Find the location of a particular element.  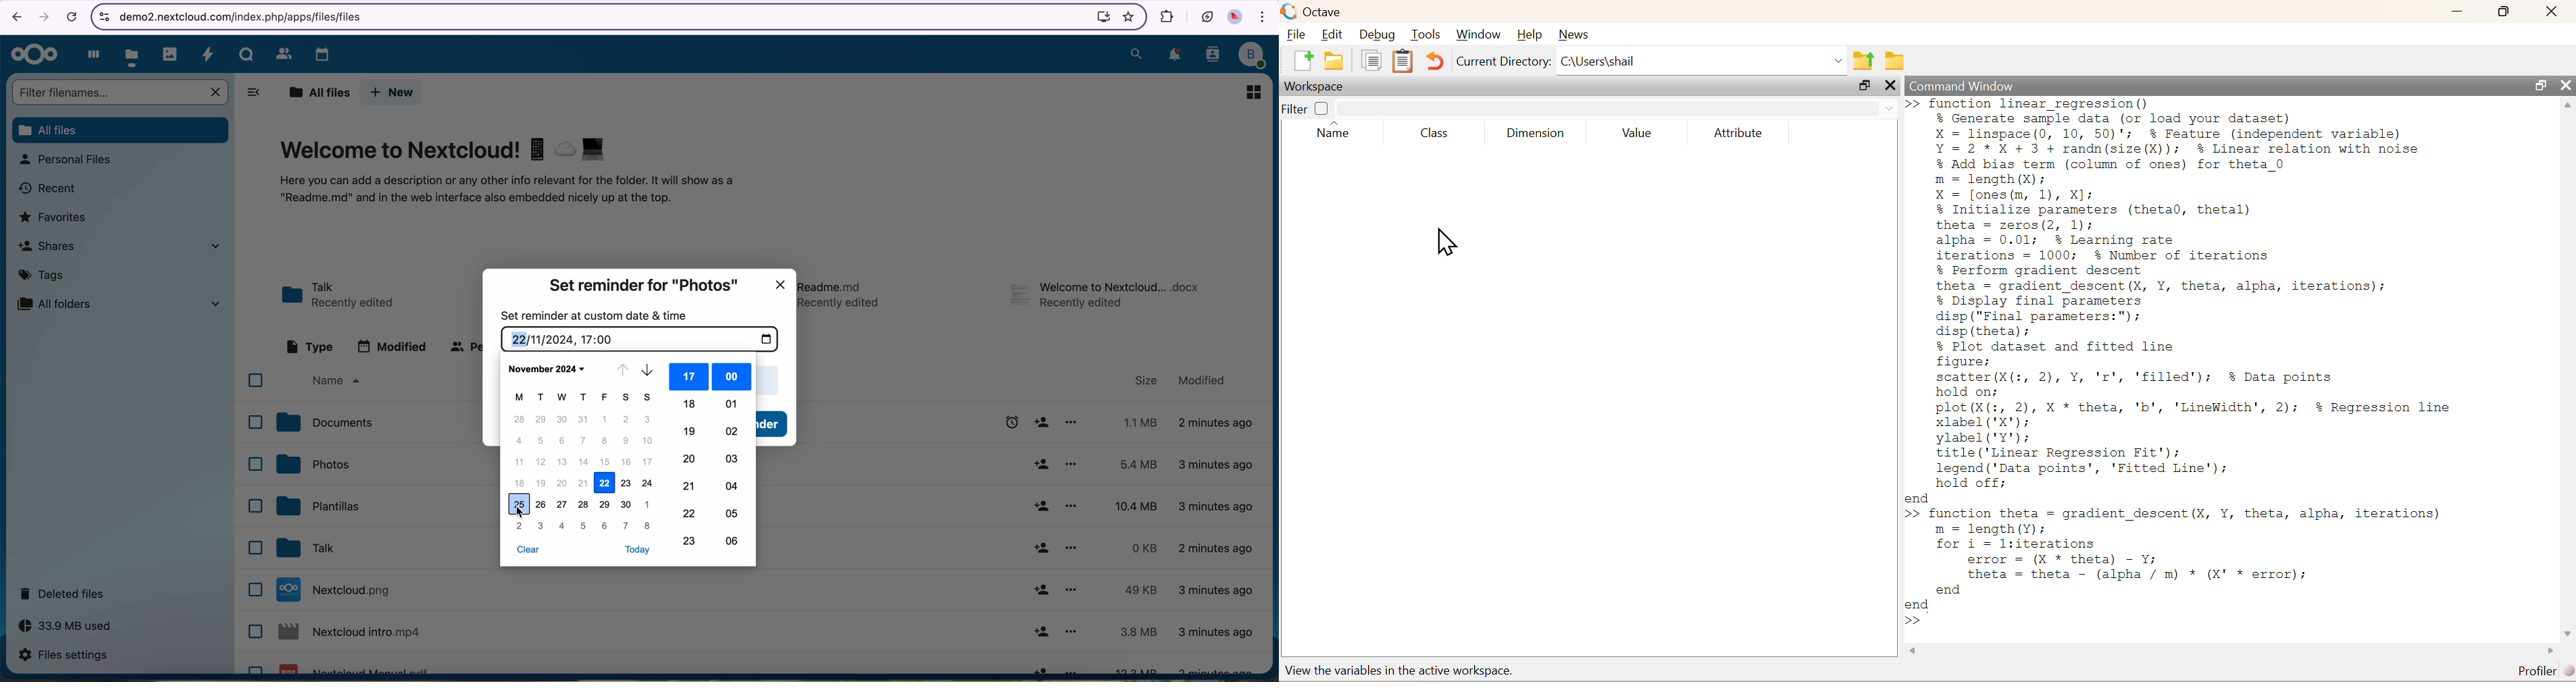

parent directory is located at coordinates (1864, 60).